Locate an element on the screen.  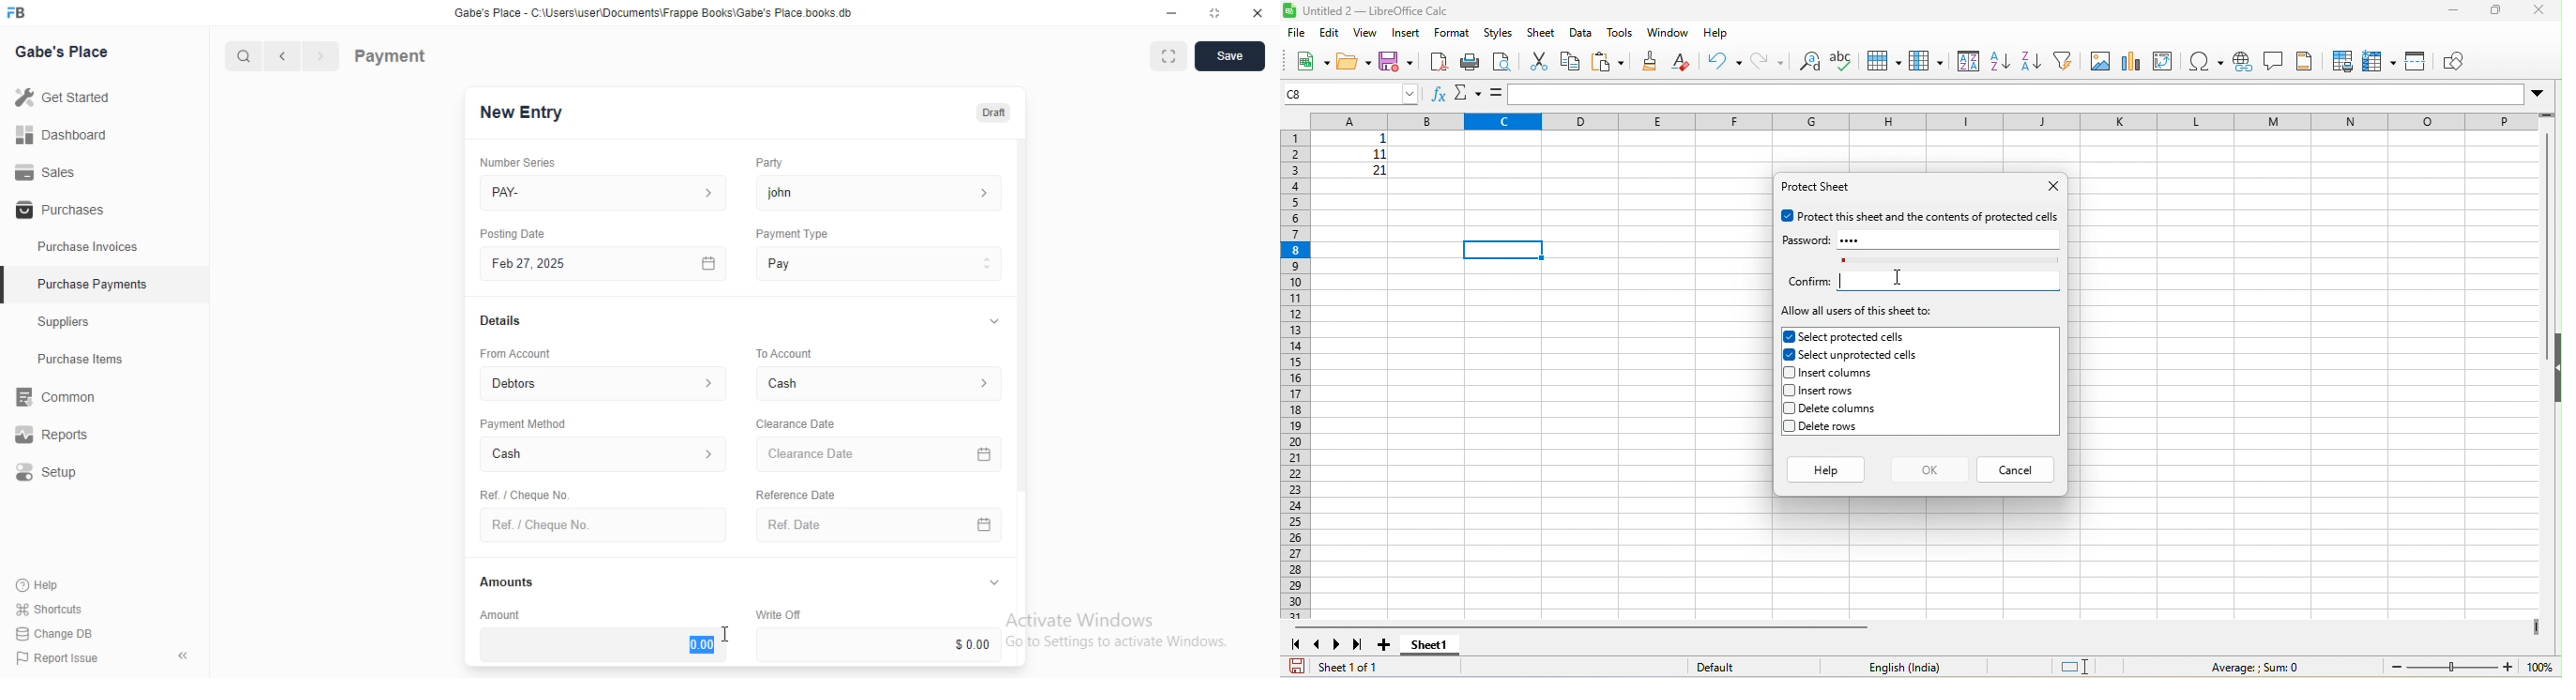
search is located at coordinates (245, 57).